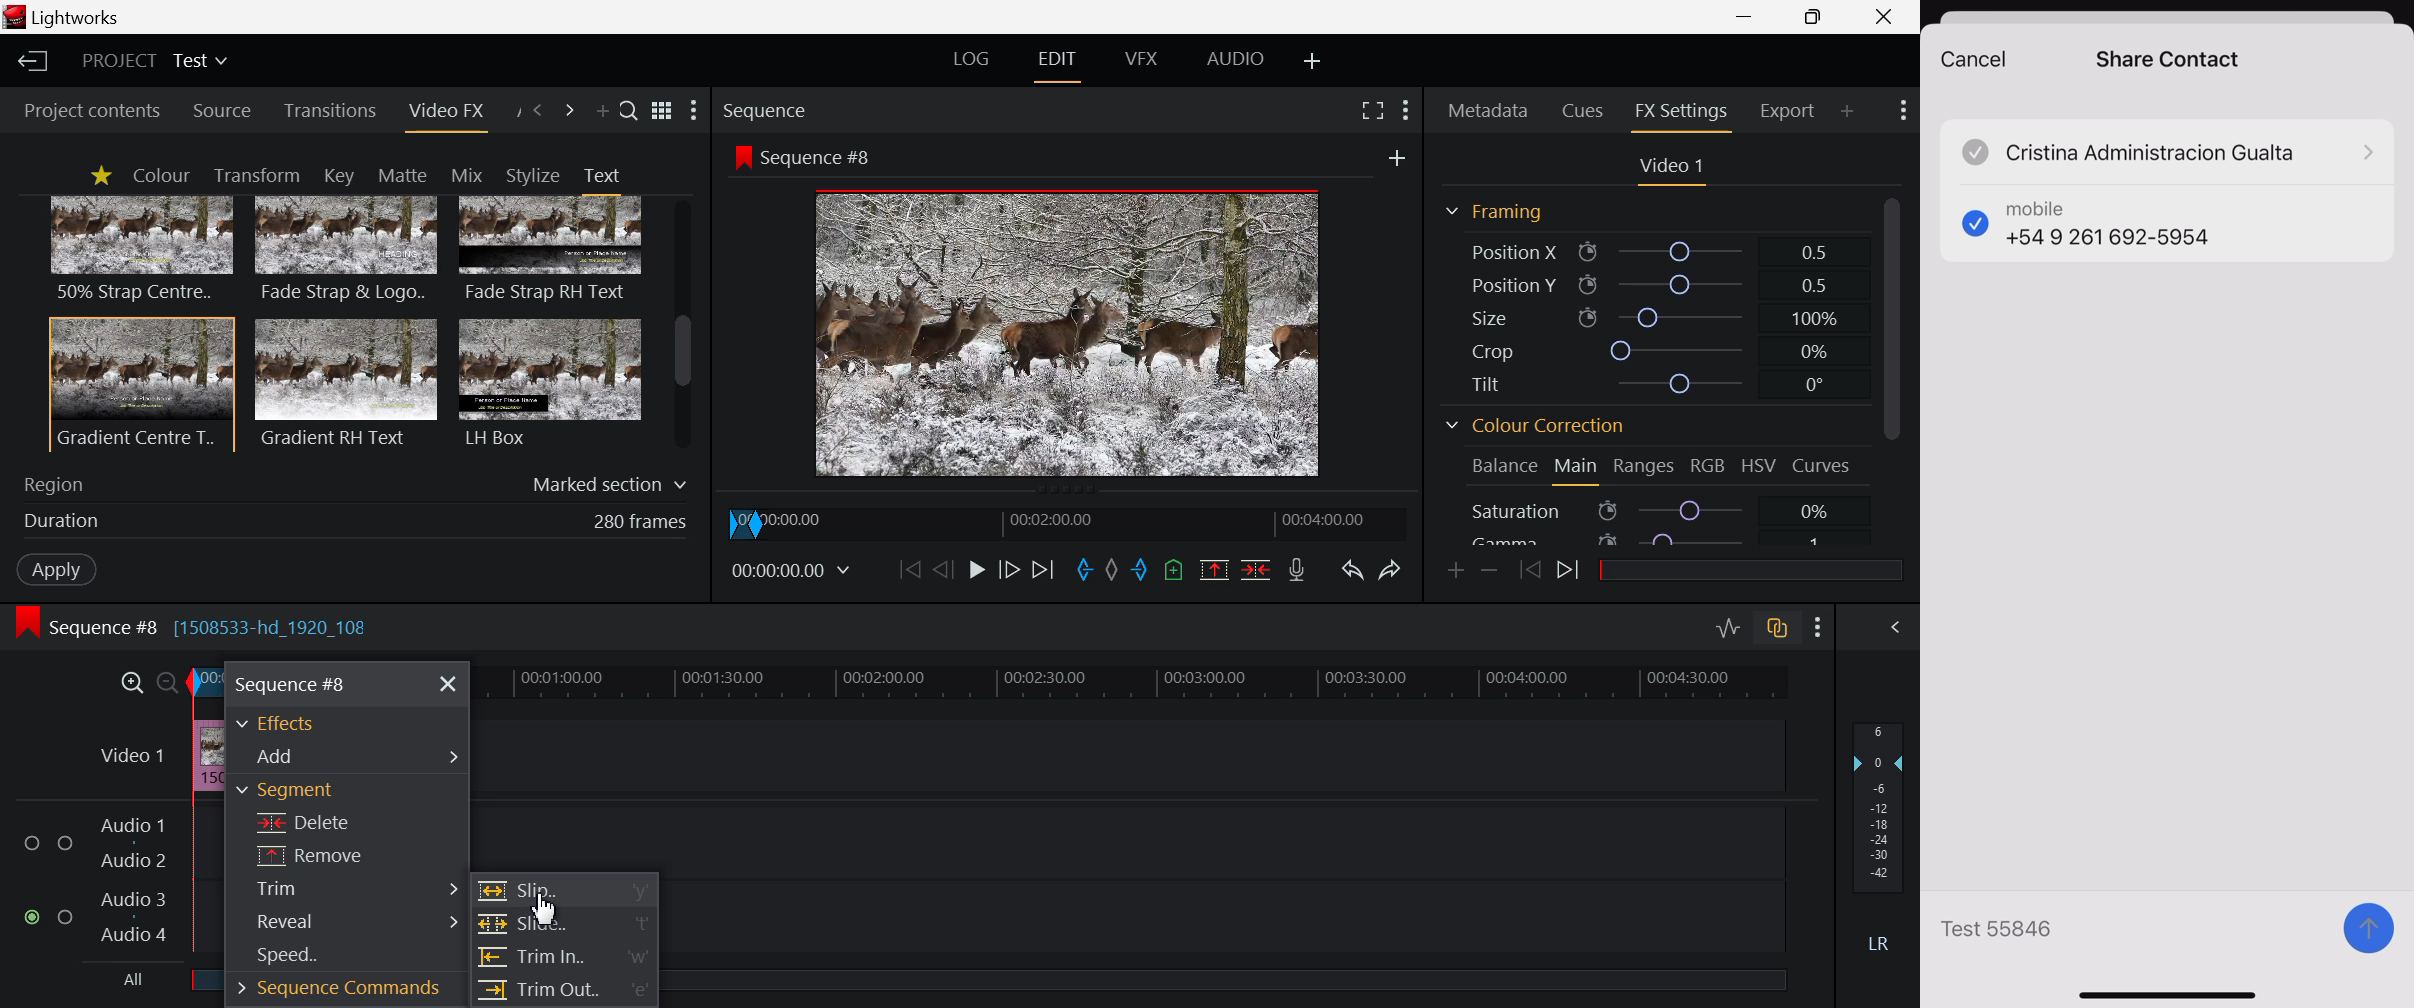 Image resolution: width=2436 pixels, height=1008 pixels. What do you see at coordinates (1504, 465) in the screenshot?
I see `Balance` at bounding box center [1504, 465].